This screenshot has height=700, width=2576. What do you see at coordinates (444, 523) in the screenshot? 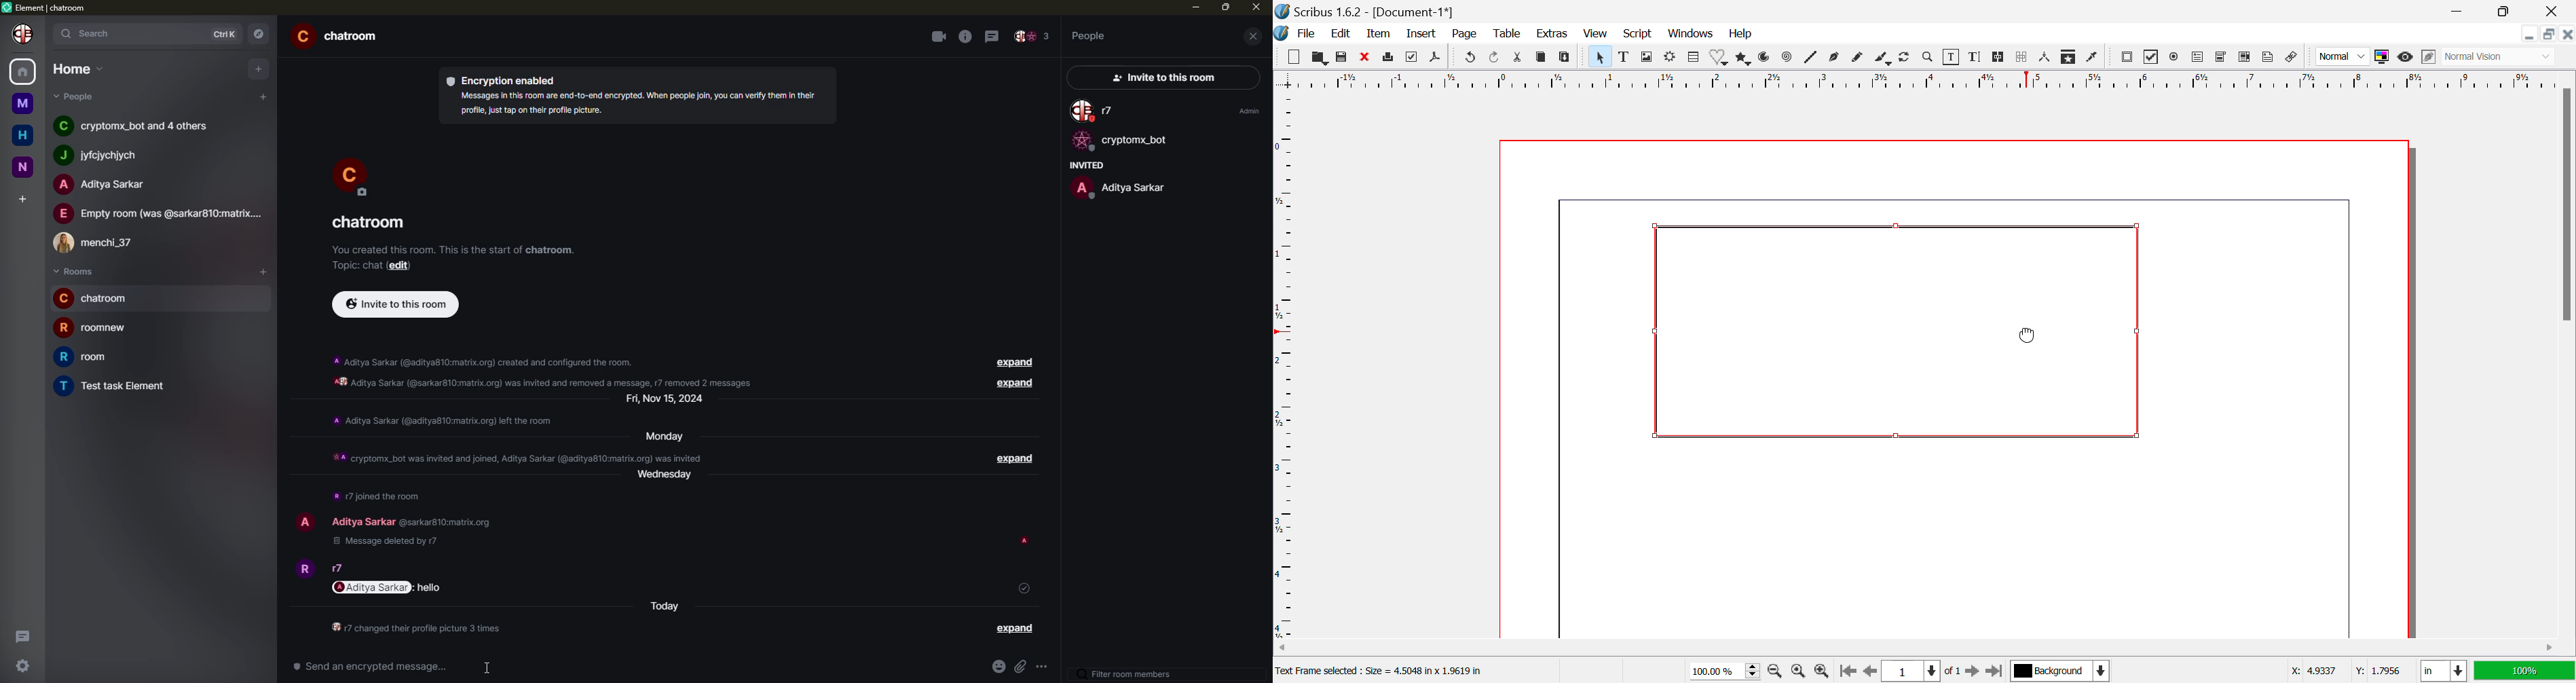
I see `id` at bounding box center [444, 523].